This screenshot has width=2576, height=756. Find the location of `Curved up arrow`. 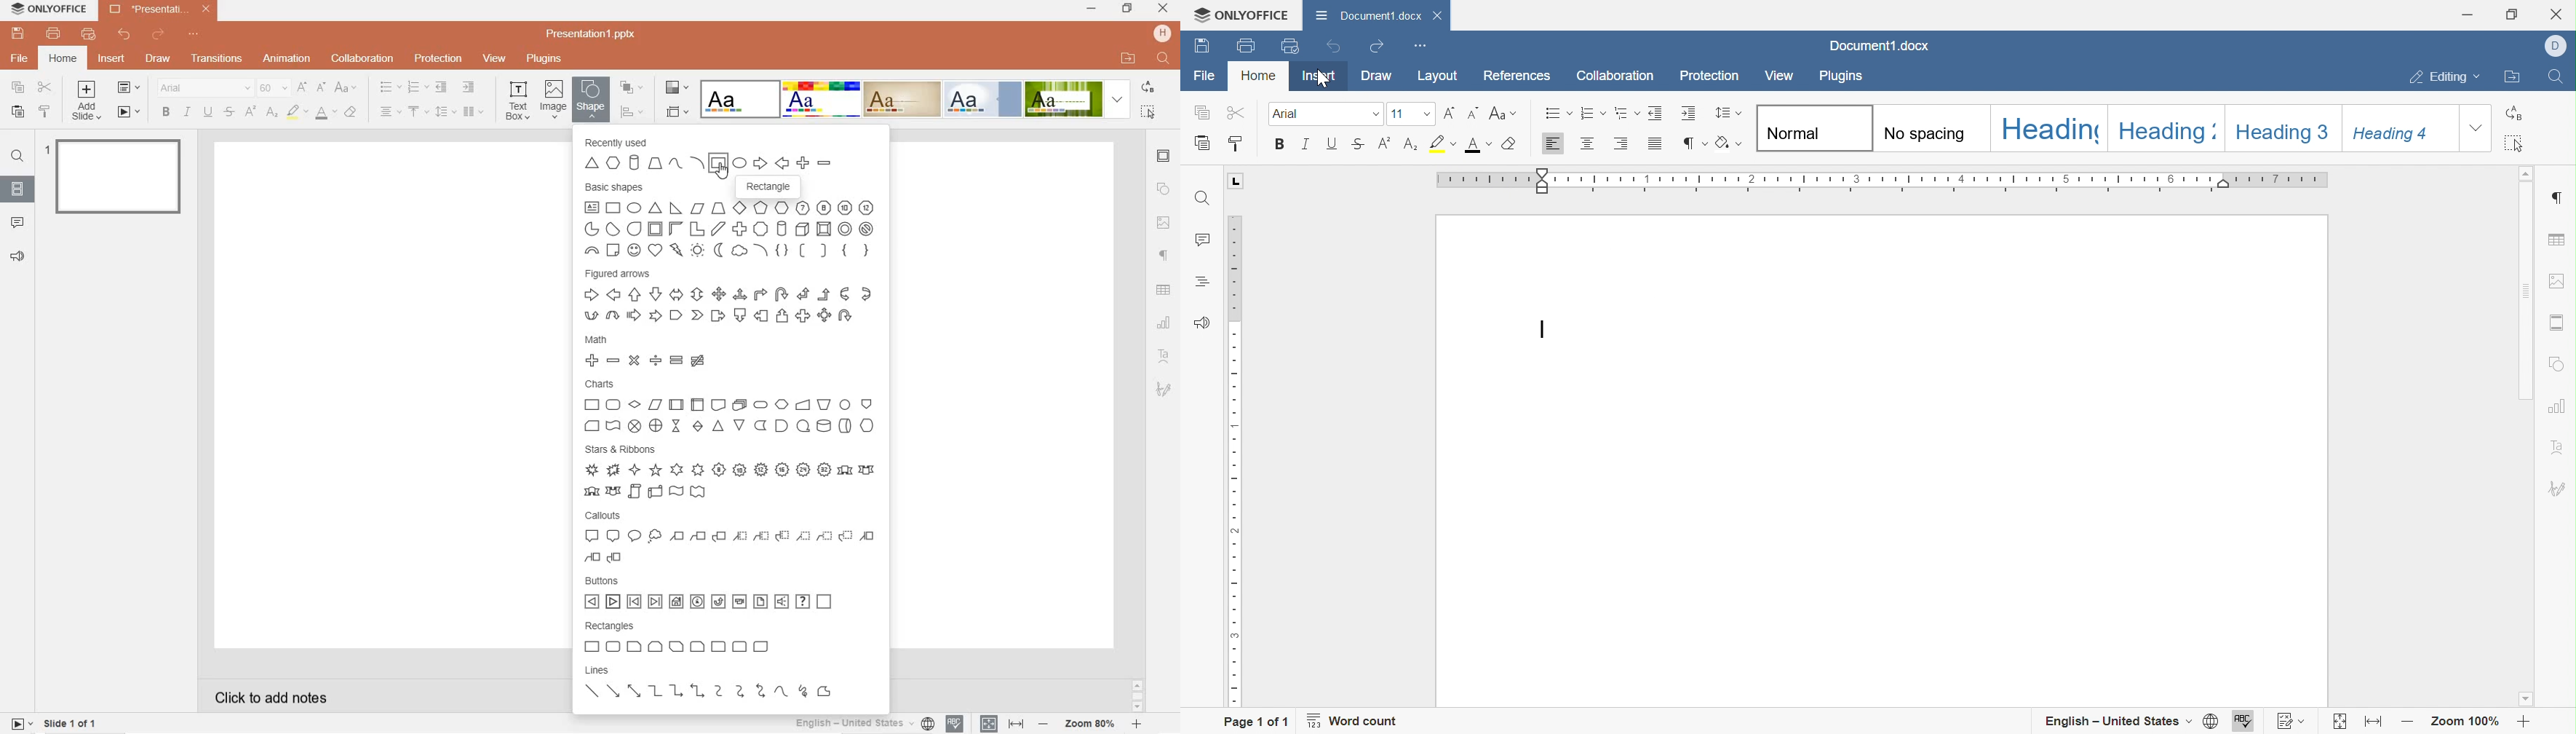

Curved up arrow is located at coordinates (592, 316).